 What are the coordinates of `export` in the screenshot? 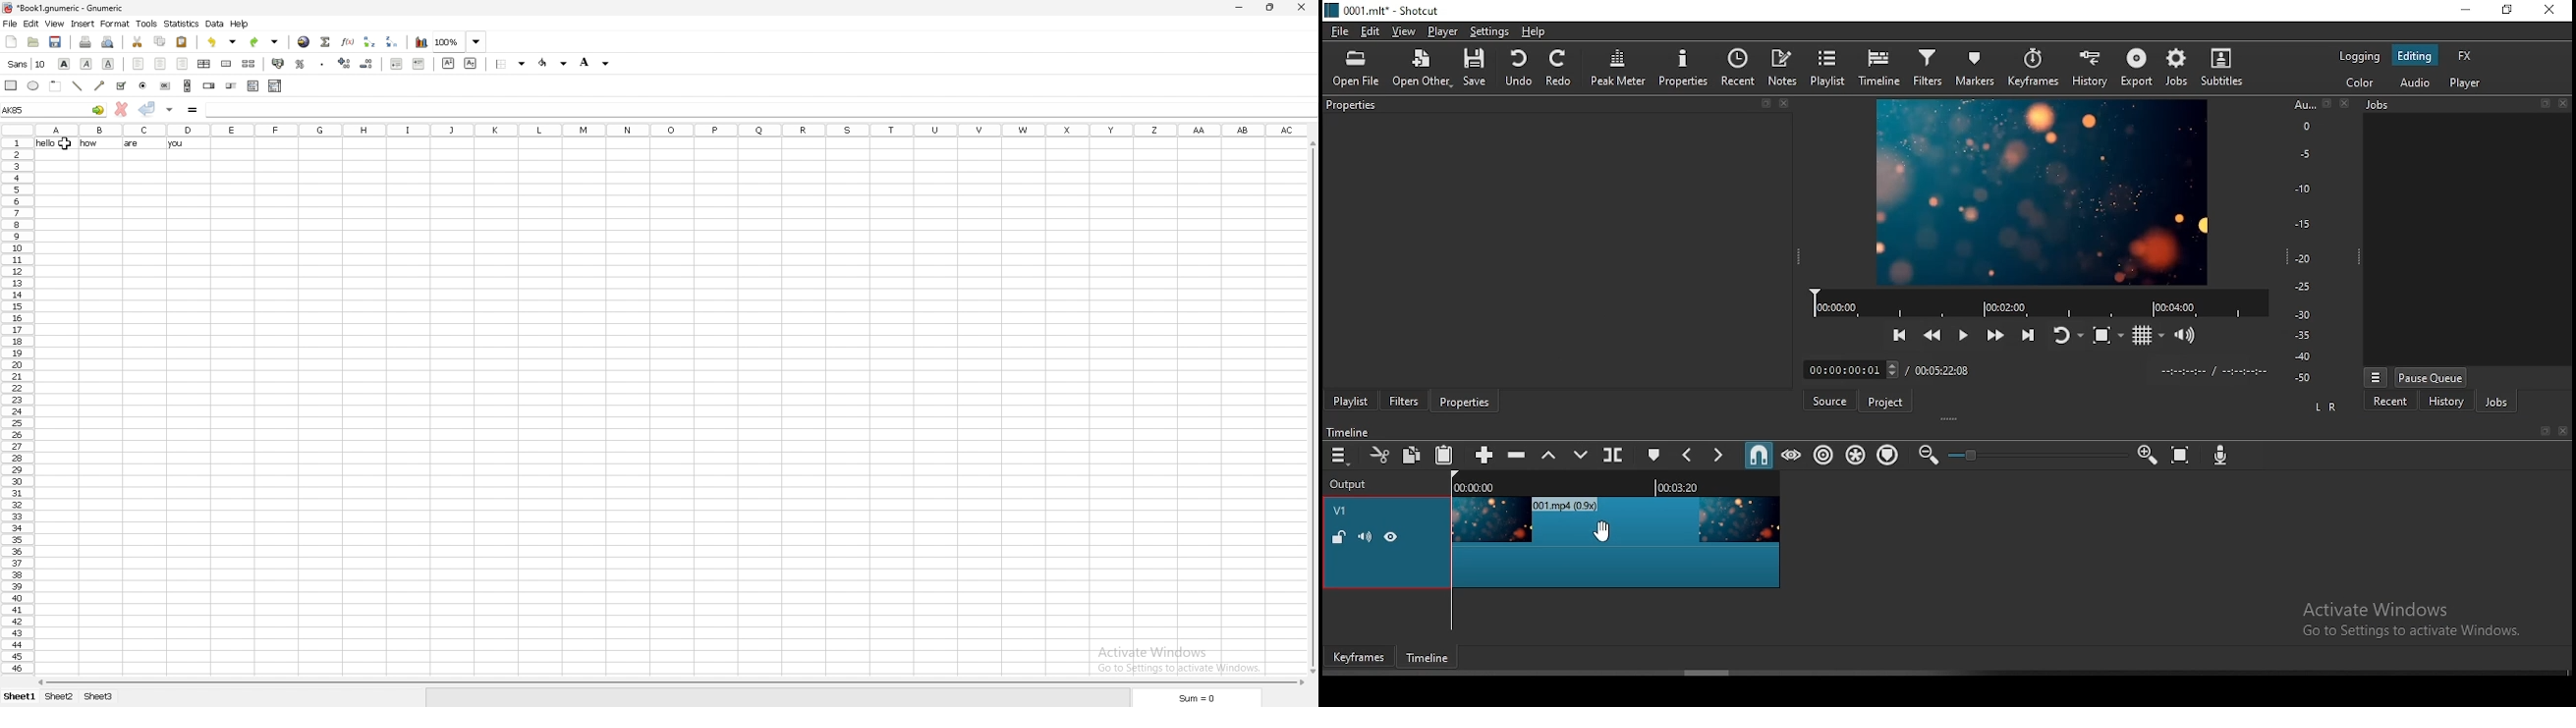 It's located at (2133, 68).